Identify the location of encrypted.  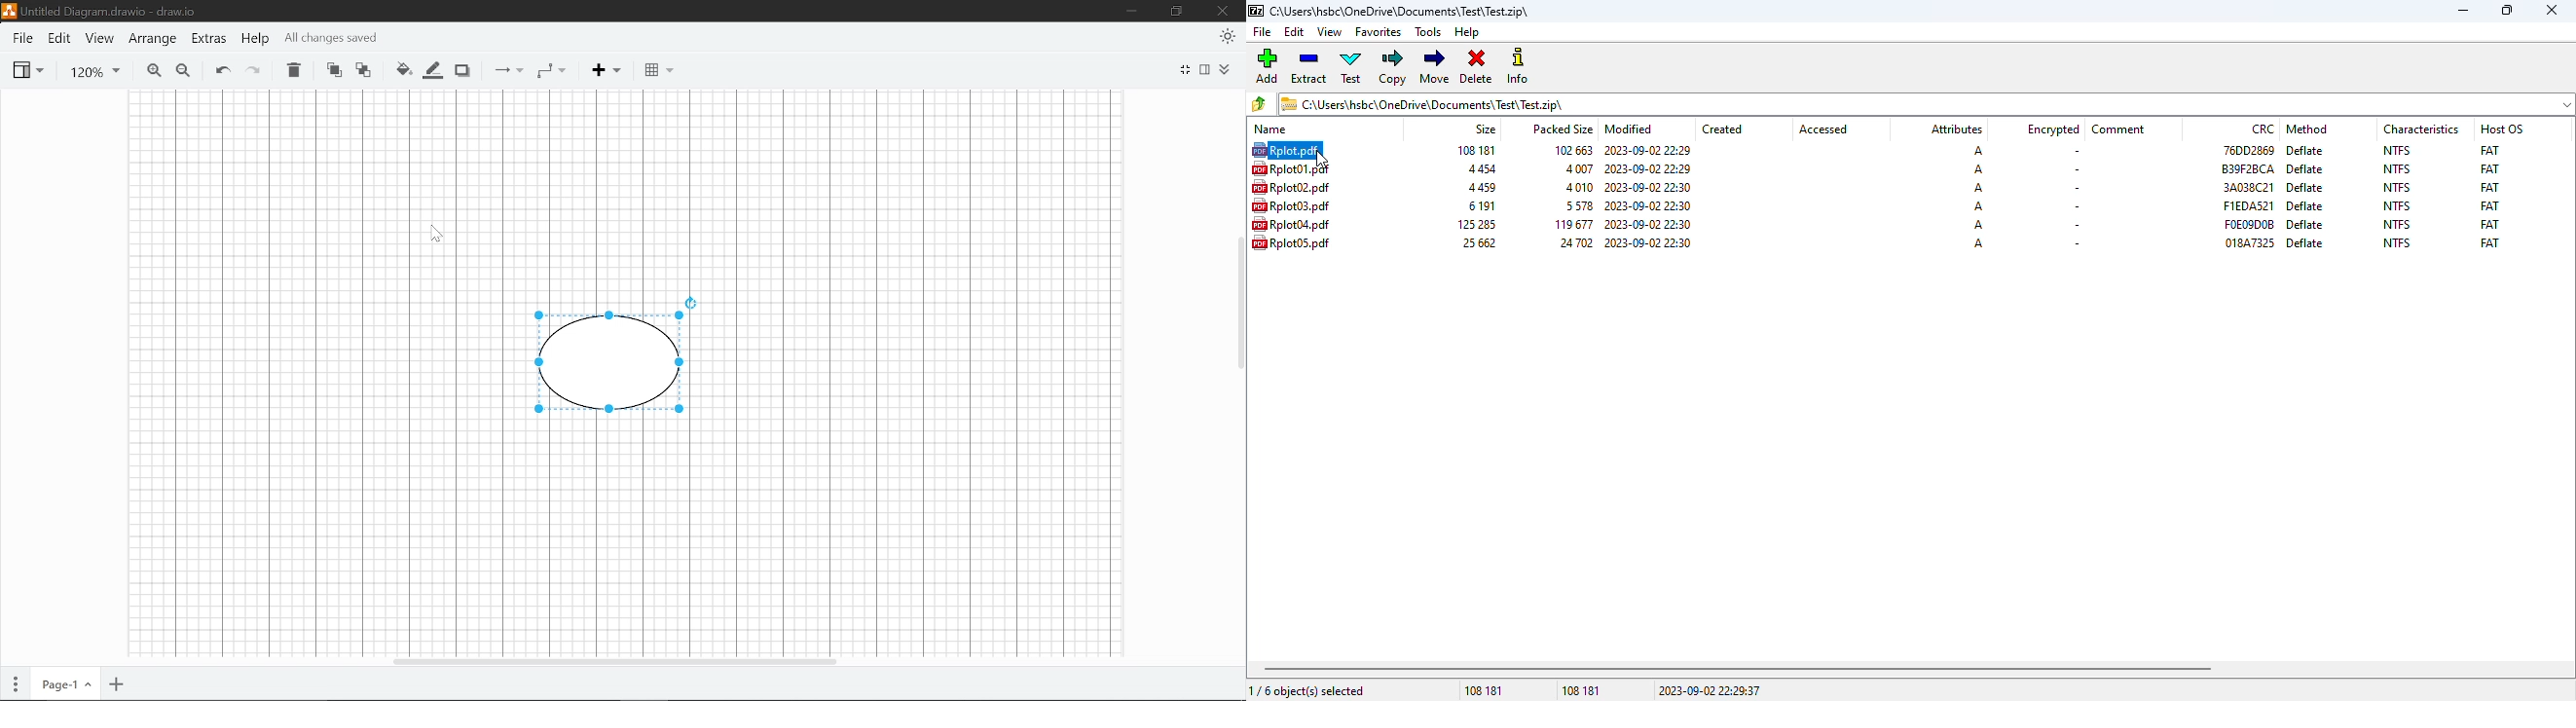
(2053, 129).